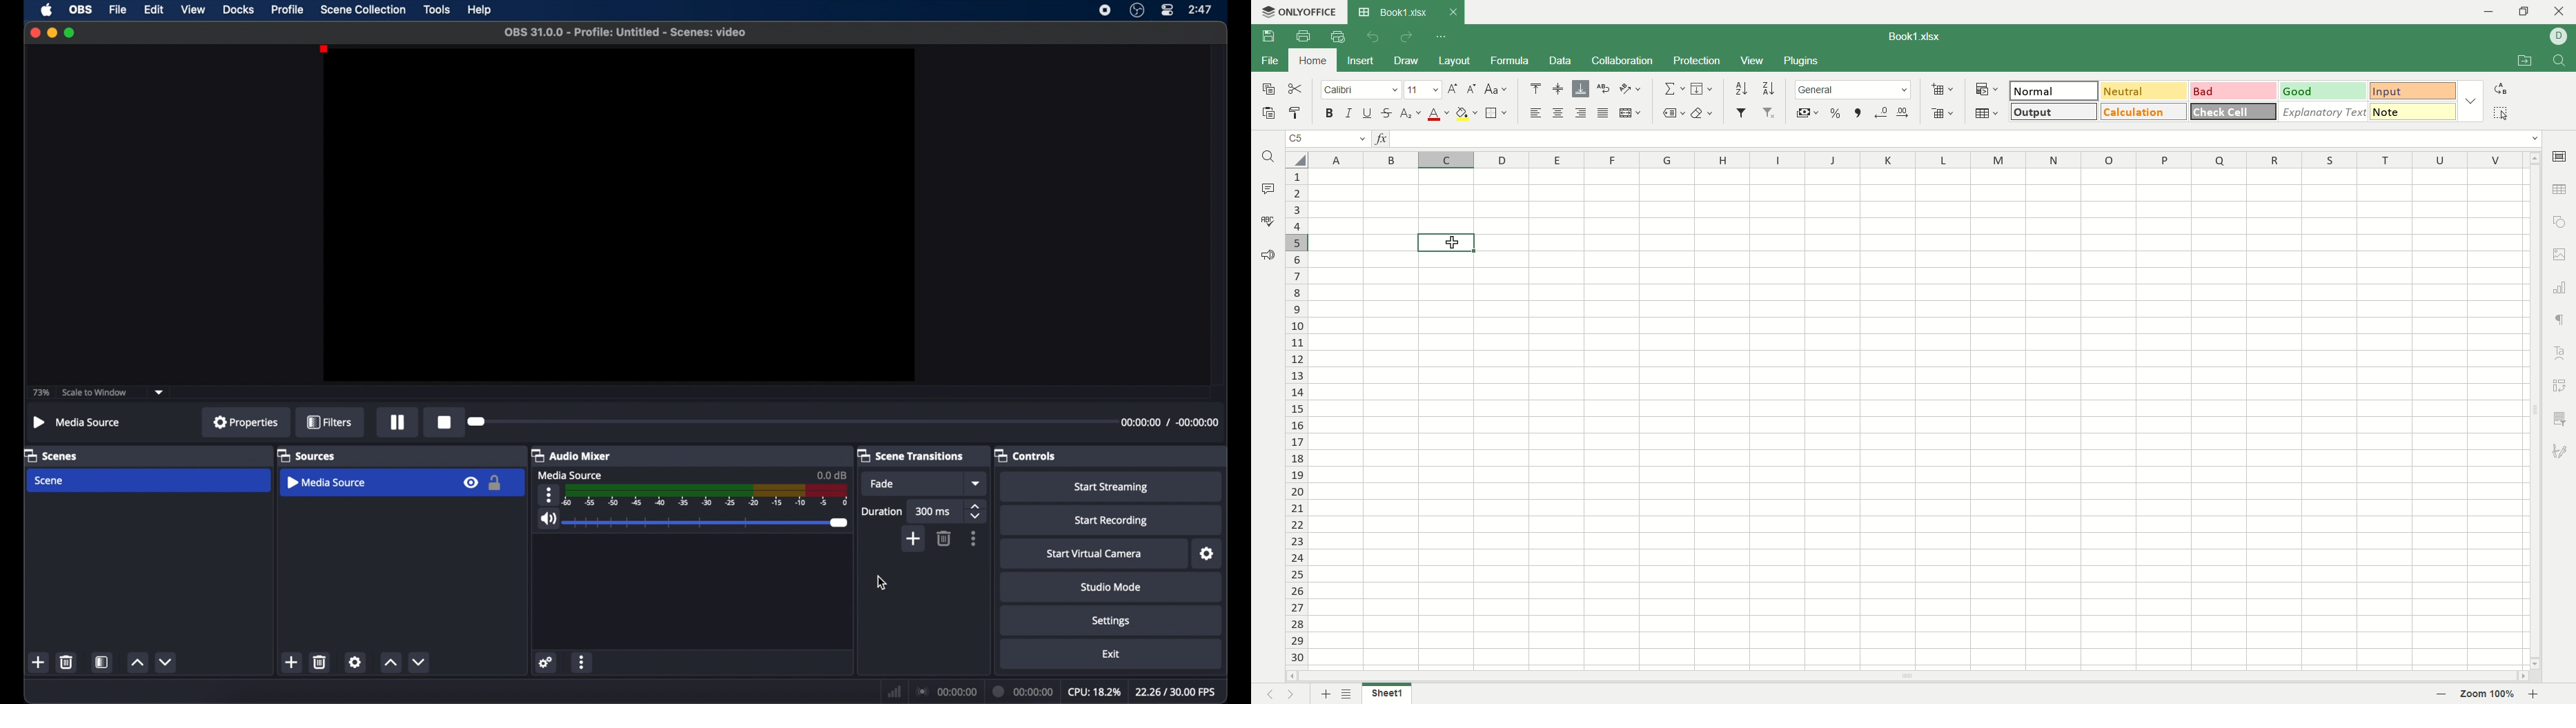 This screenshot has height=728, width=2576. What do you see at coordinates (1907, 110) in the screenshot?
I see `increase decimal` at bounding box center [1907, 110].